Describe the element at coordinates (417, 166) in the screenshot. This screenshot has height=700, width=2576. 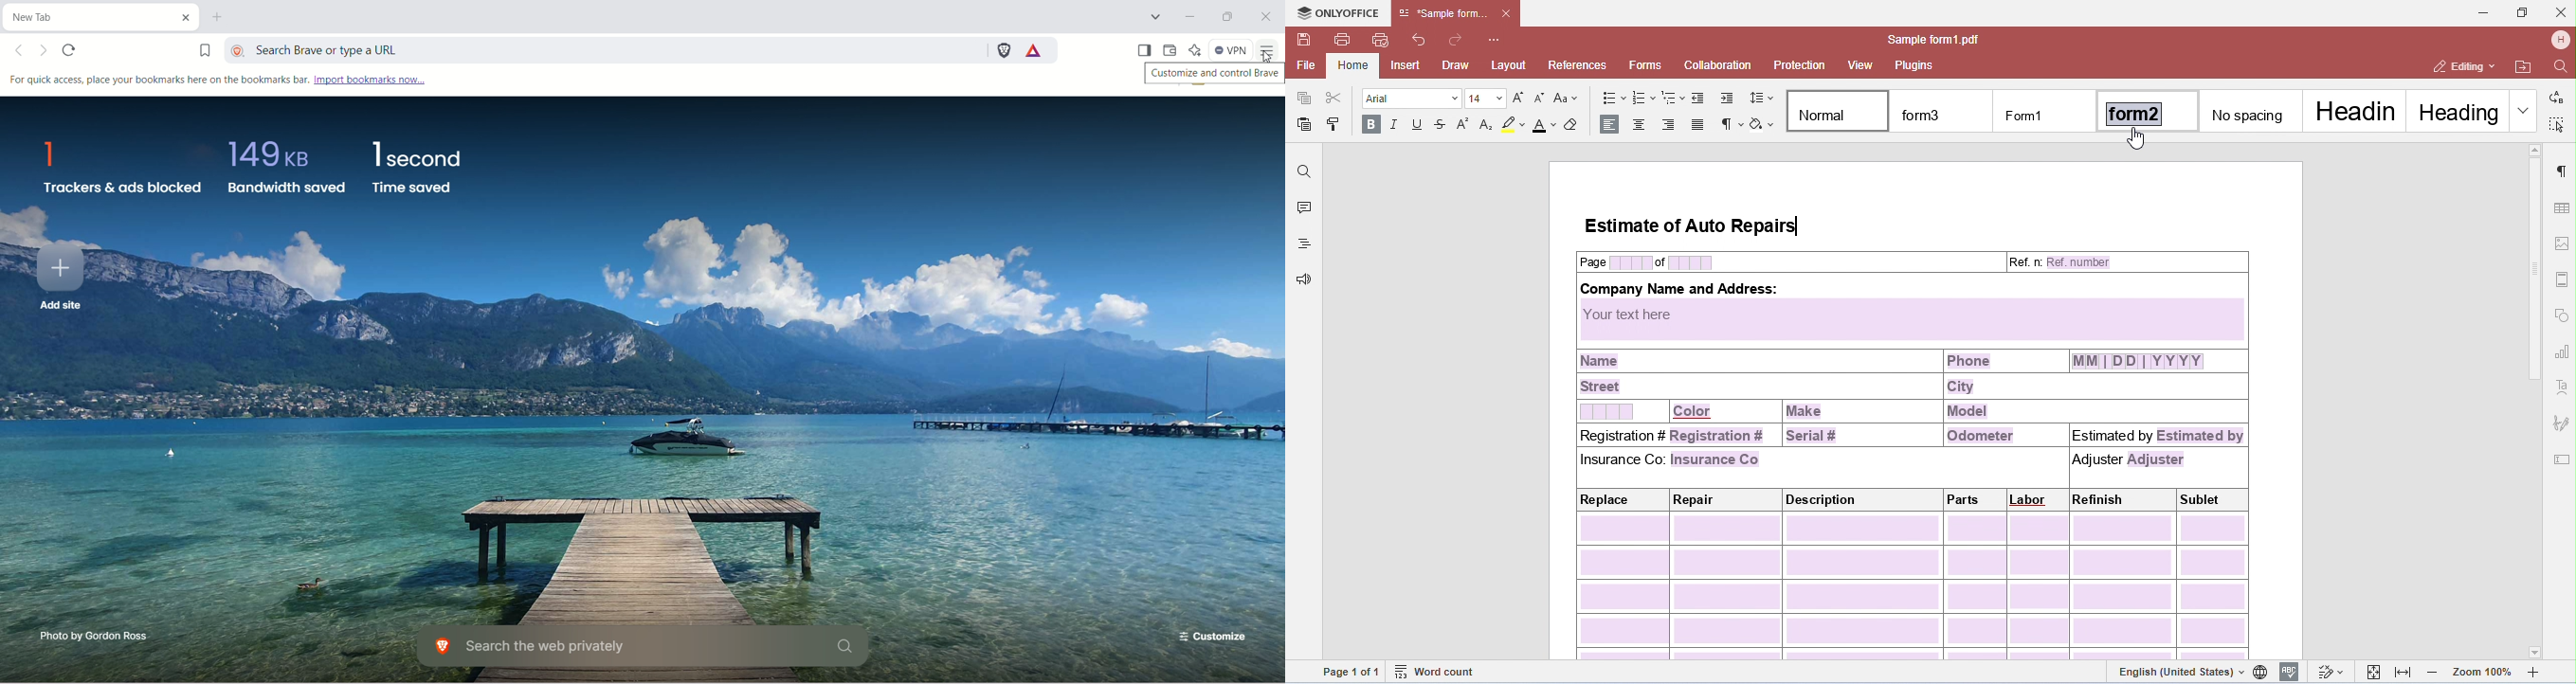
I see `time saved` at that location.